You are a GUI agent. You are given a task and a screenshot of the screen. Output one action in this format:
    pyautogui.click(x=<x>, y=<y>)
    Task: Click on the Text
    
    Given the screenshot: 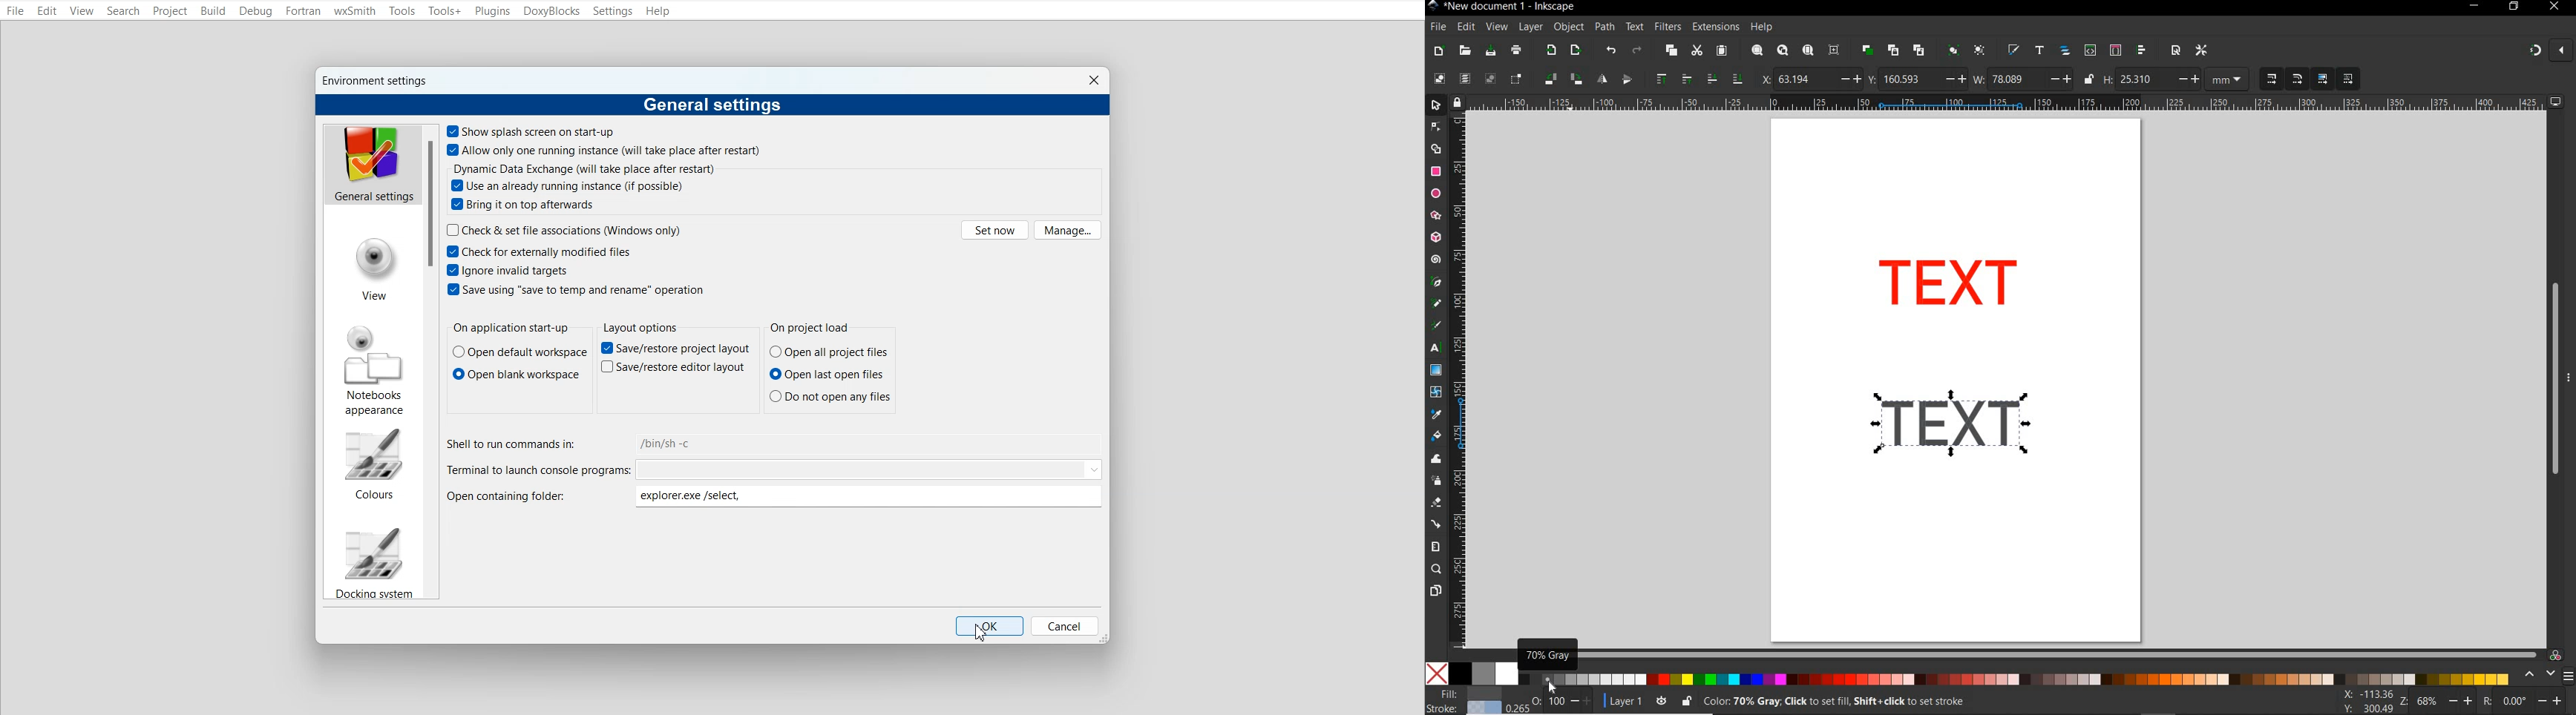 What is the action you would take?
    pyautogui.click(x=640, y=327)
    